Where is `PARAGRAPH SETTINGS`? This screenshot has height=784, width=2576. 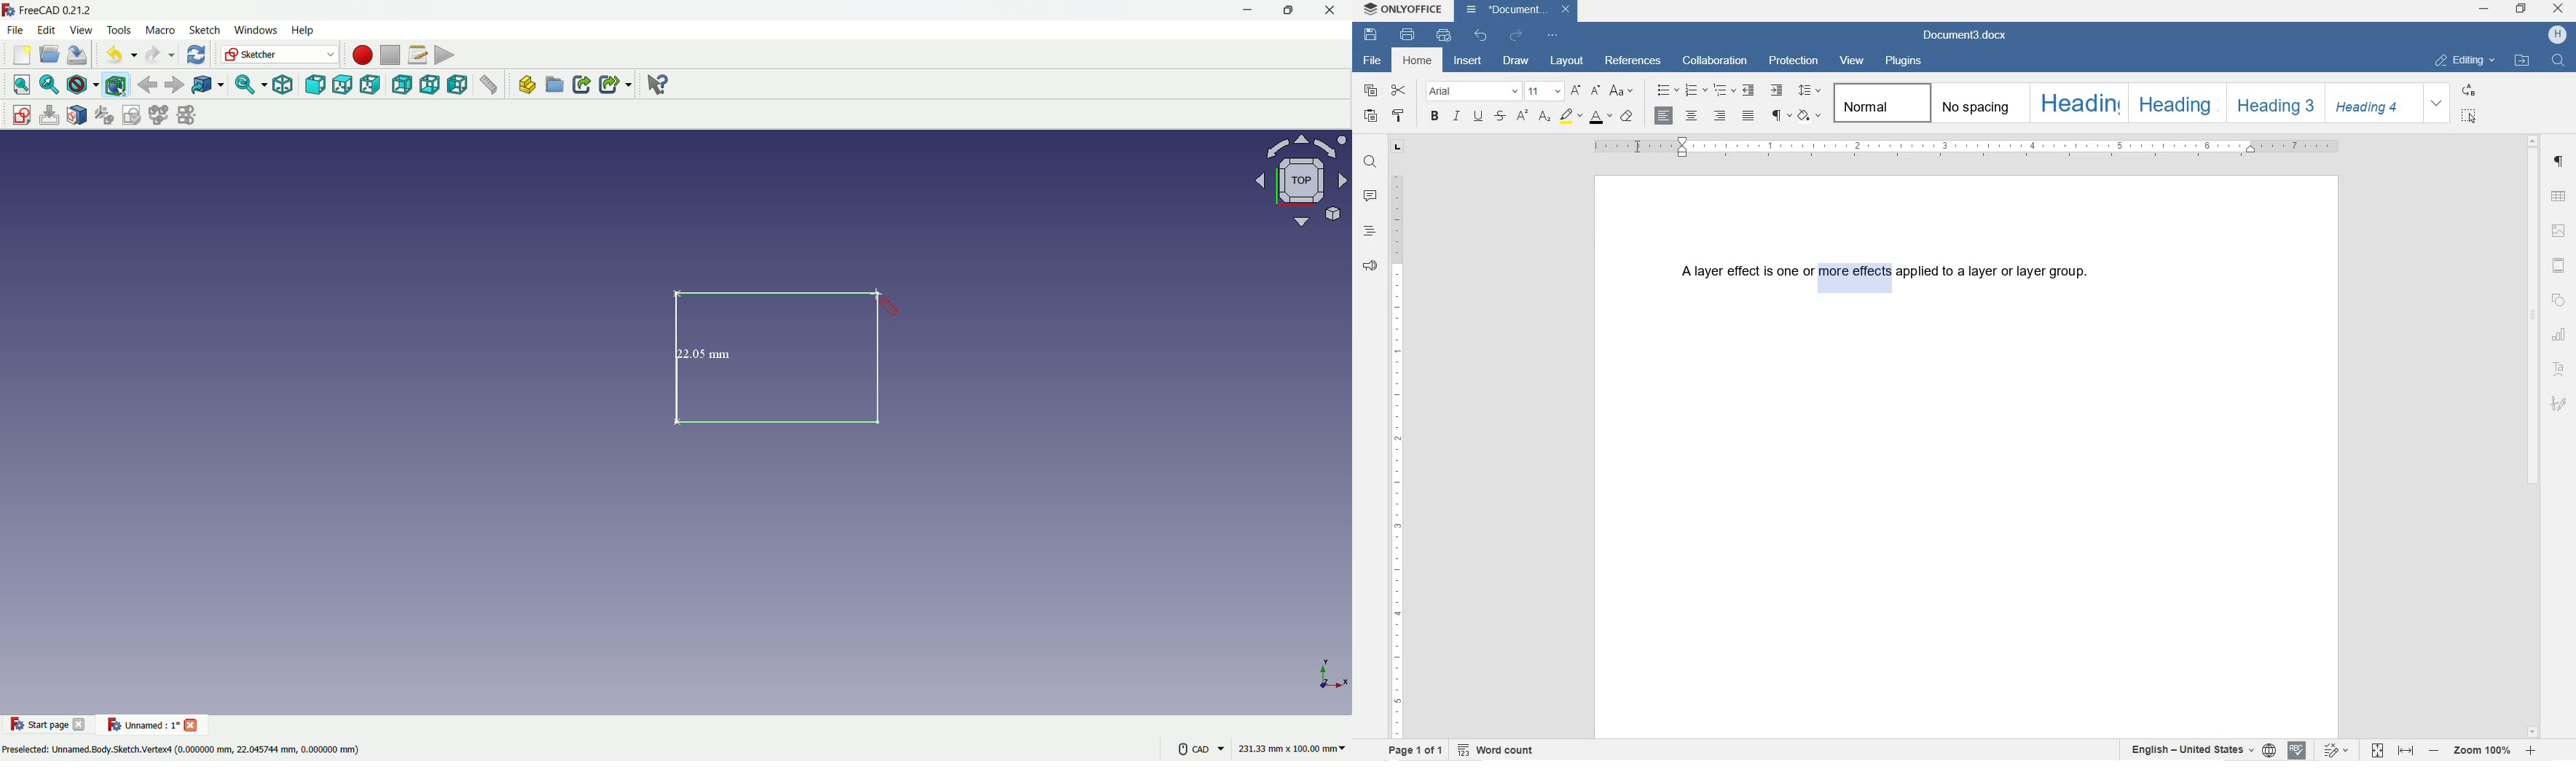 PARAGRAPH SETTINGS is located at coordinates (2559, 165).